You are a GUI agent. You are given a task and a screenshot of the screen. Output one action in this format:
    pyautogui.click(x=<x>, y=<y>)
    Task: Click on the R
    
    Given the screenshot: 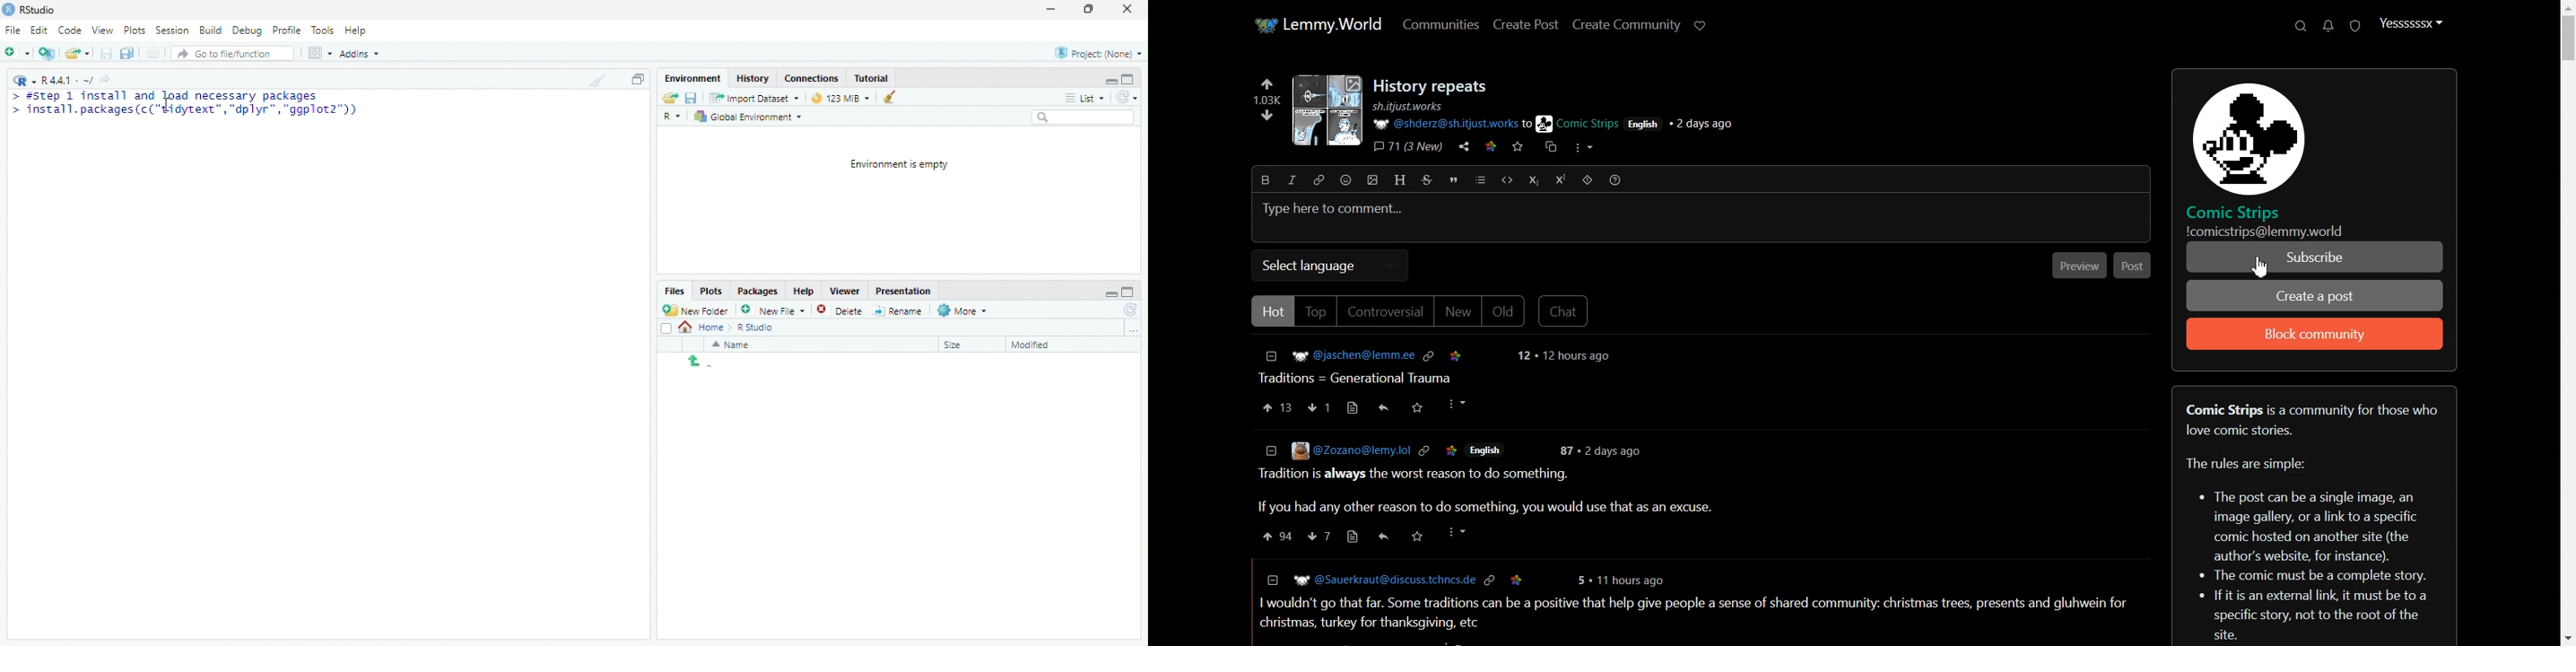 What is the action you would take?
    pyautogui.click(x=674, y=118)
    